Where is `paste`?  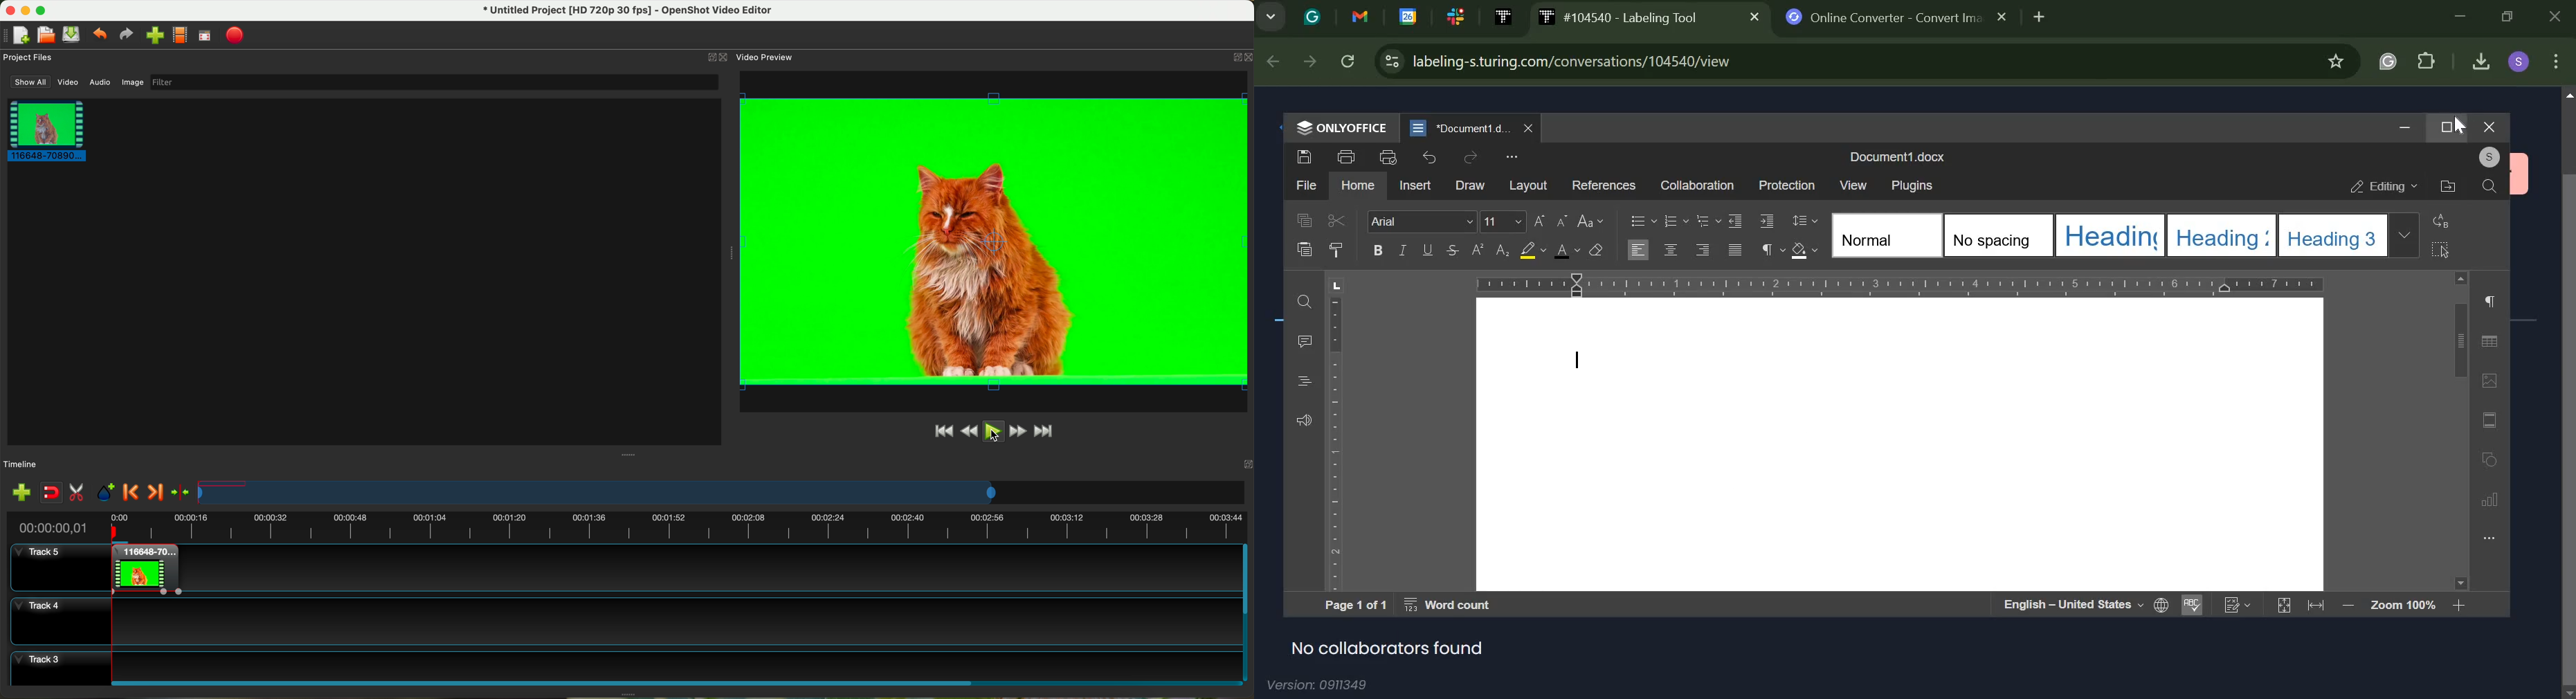
paste is located at coordinates (1339, 248).